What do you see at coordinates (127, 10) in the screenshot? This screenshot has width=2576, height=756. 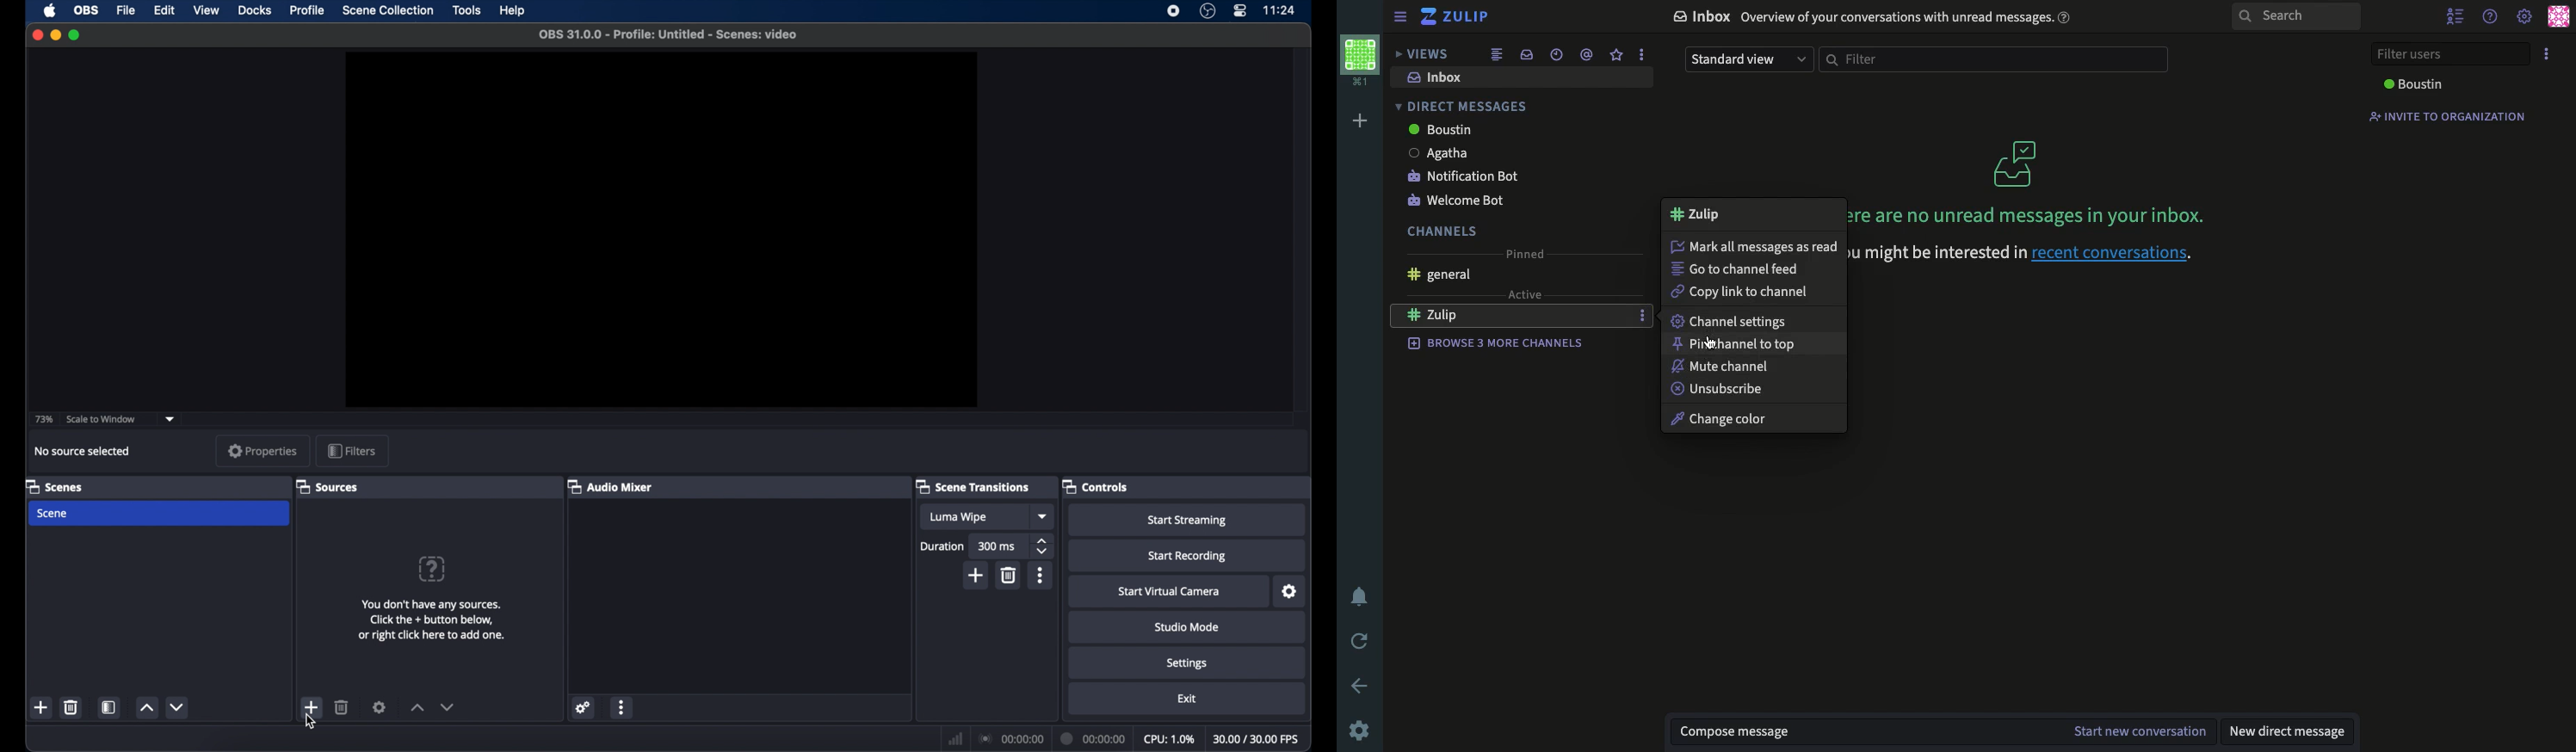 I see `file` at bounding box center [127, 10].